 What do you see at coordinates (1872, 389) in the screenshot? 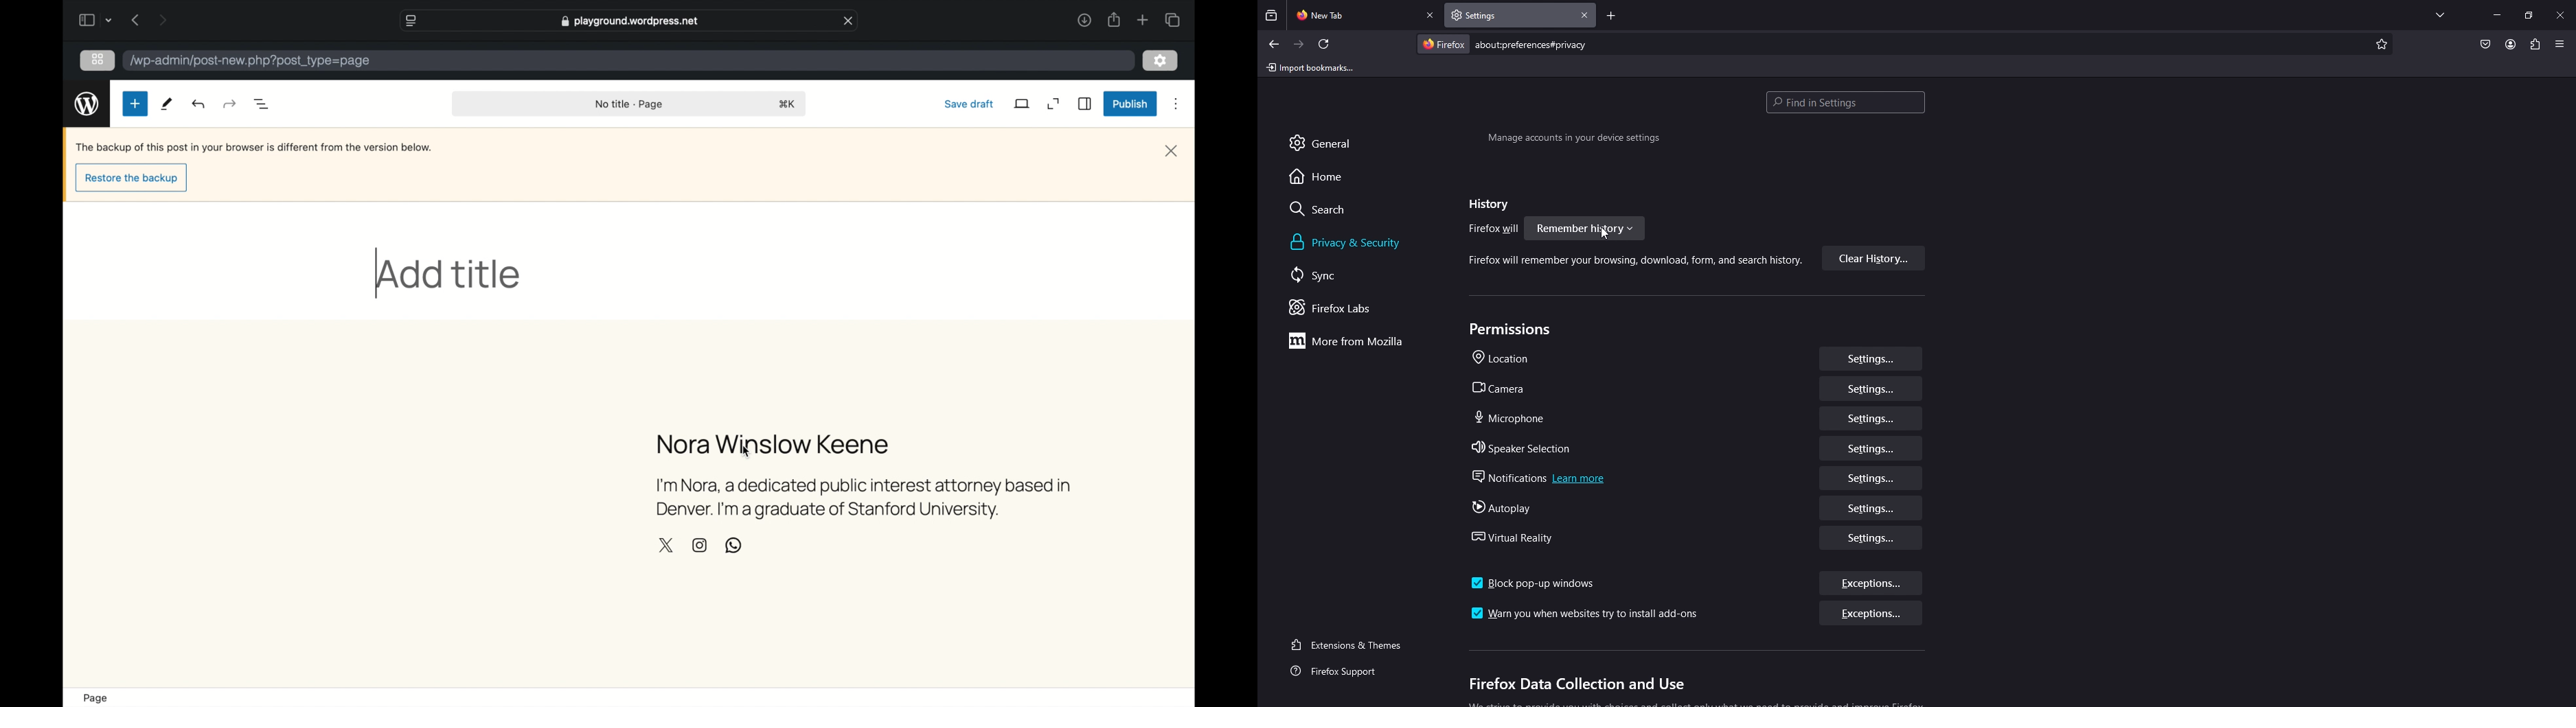
I see `settings` at bounding box center [1872, 389].